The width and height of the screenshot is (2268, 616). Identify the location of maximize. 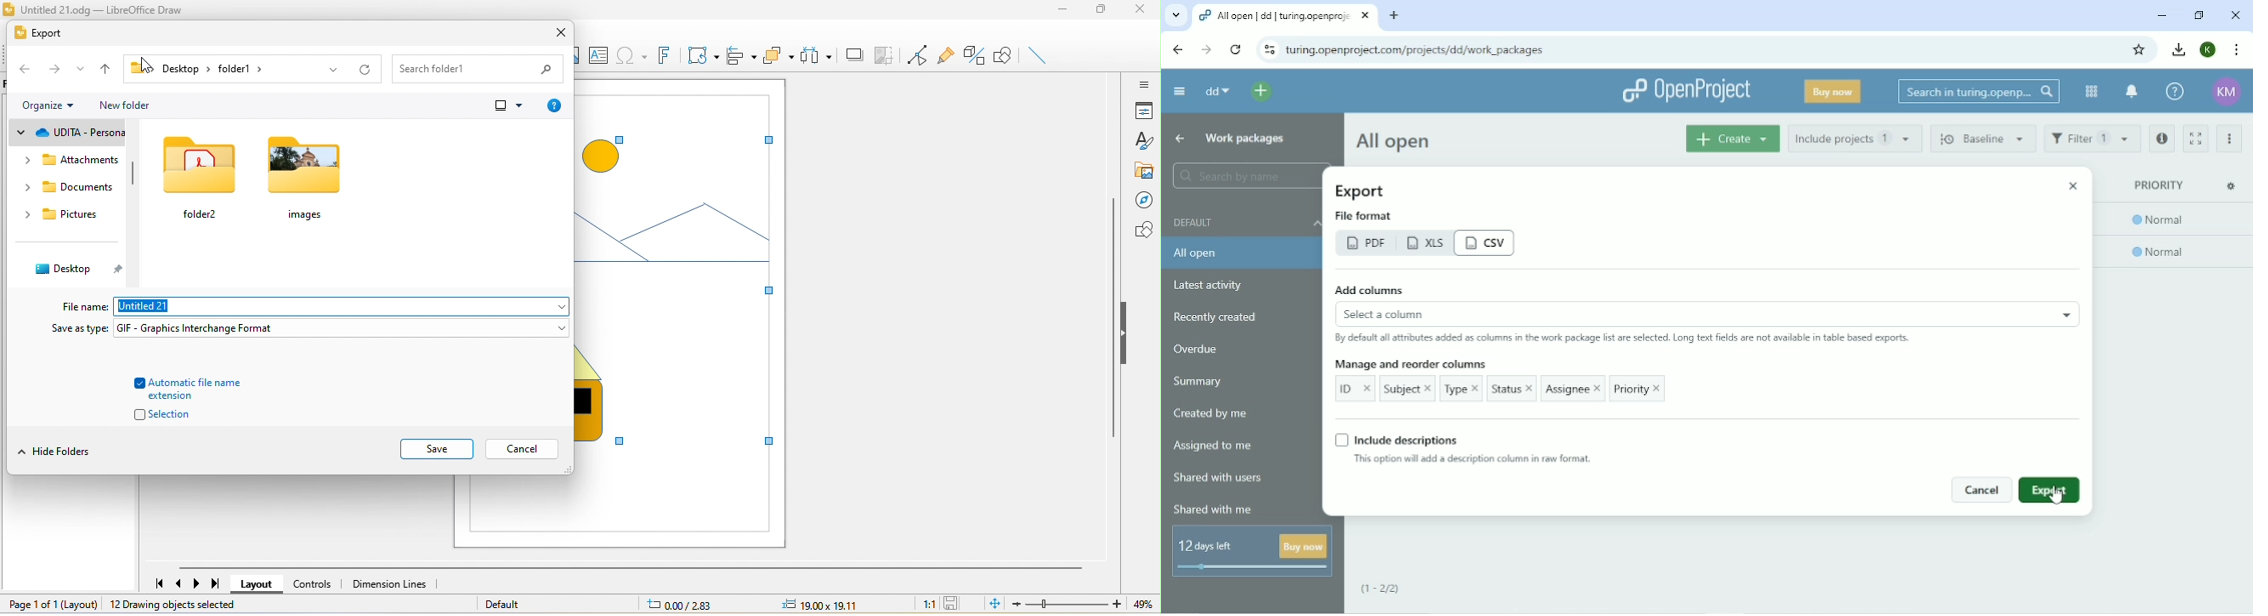
(1100, 13).